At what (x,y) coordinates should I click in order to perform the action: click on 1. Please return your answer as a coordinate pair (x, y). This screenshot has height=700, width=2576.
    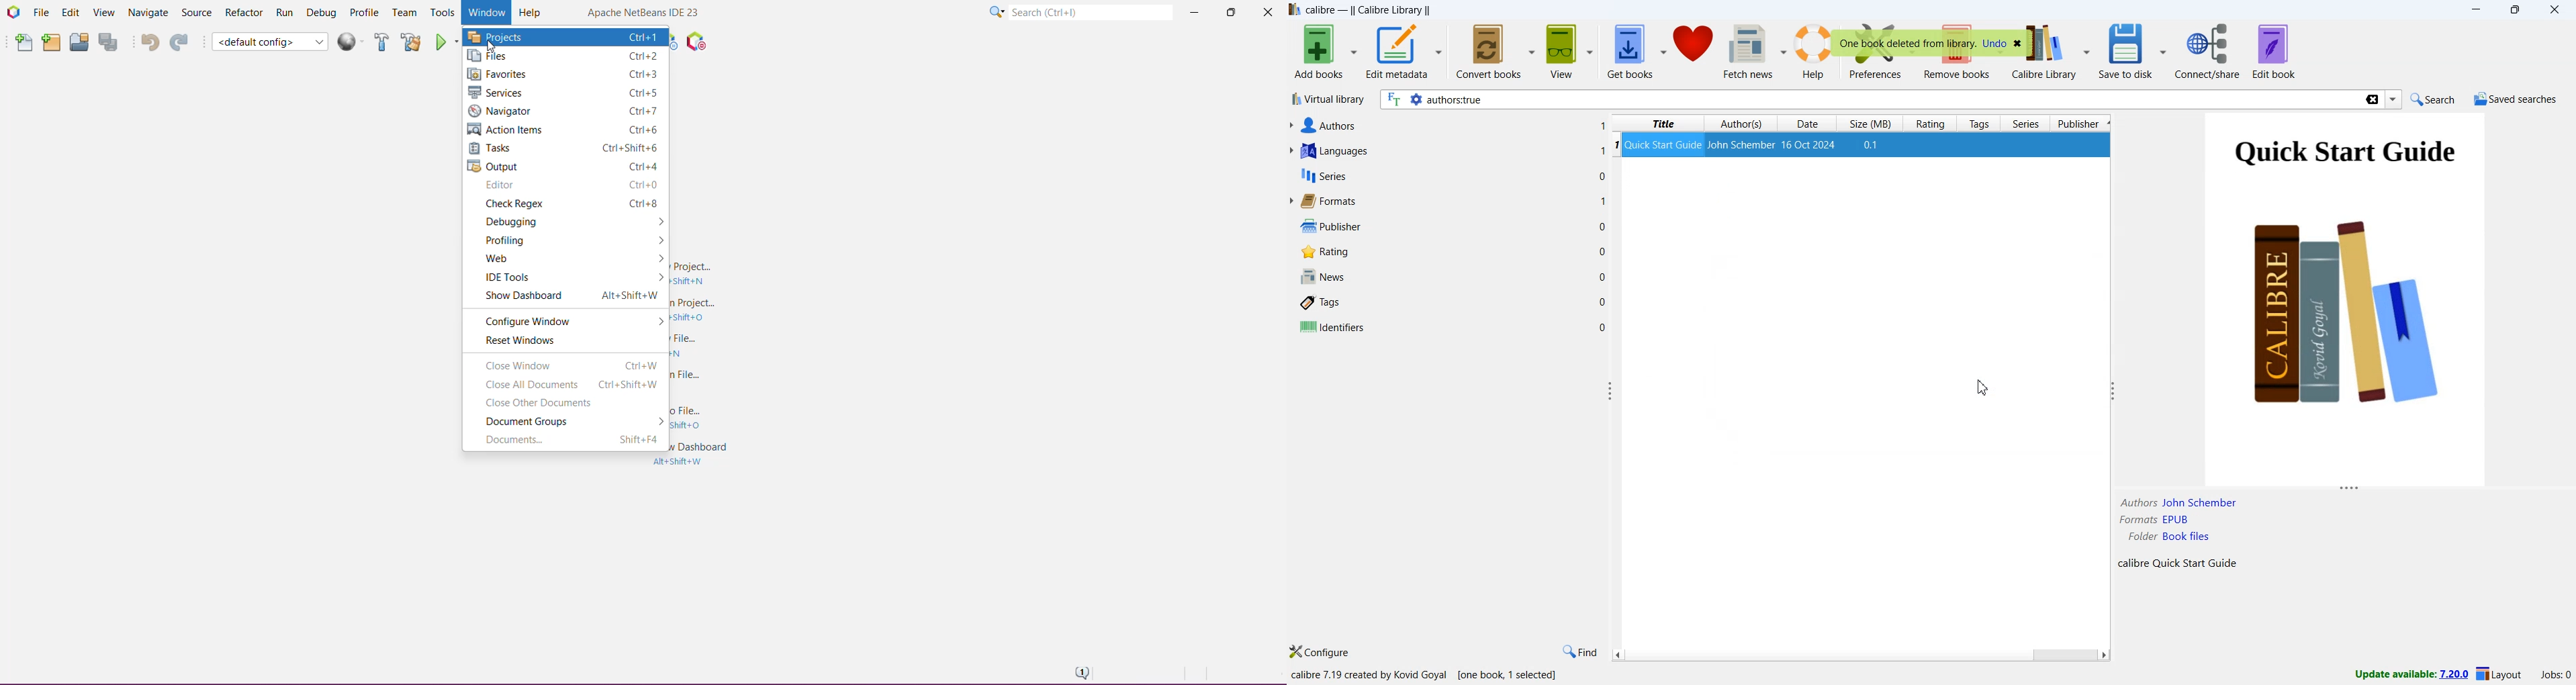
    Looking at the image, I should click on (1603, 150).